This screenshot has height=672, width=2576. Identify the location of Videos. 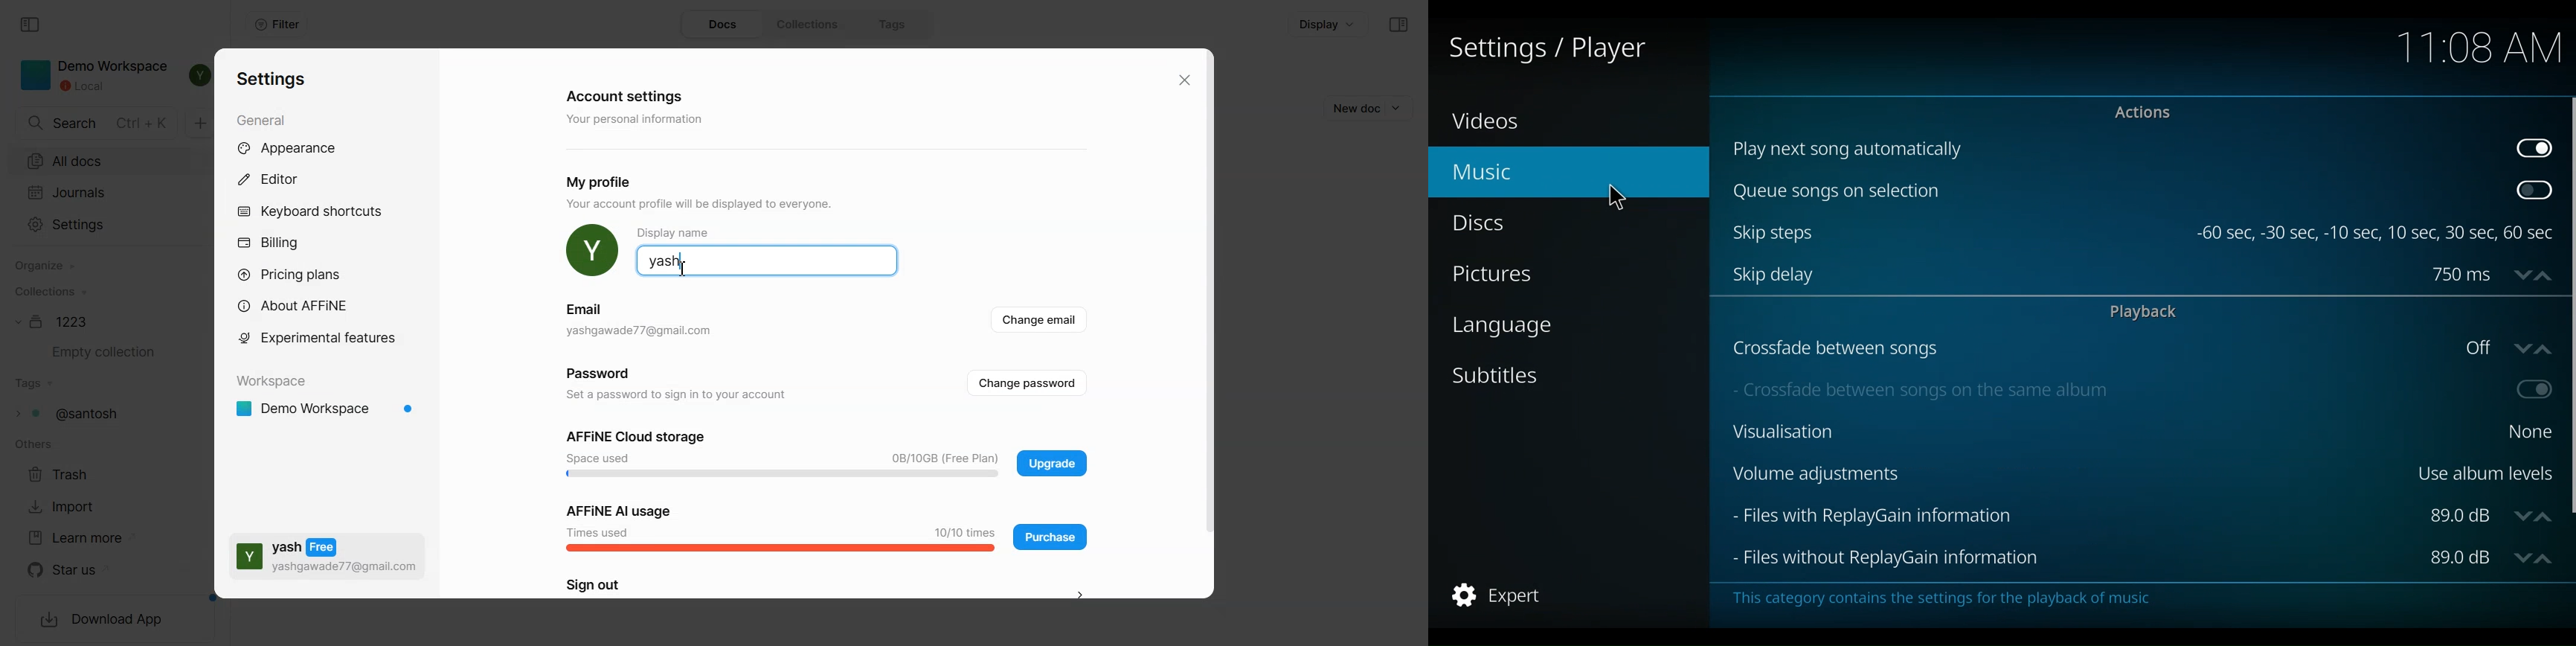
(1491, 122).